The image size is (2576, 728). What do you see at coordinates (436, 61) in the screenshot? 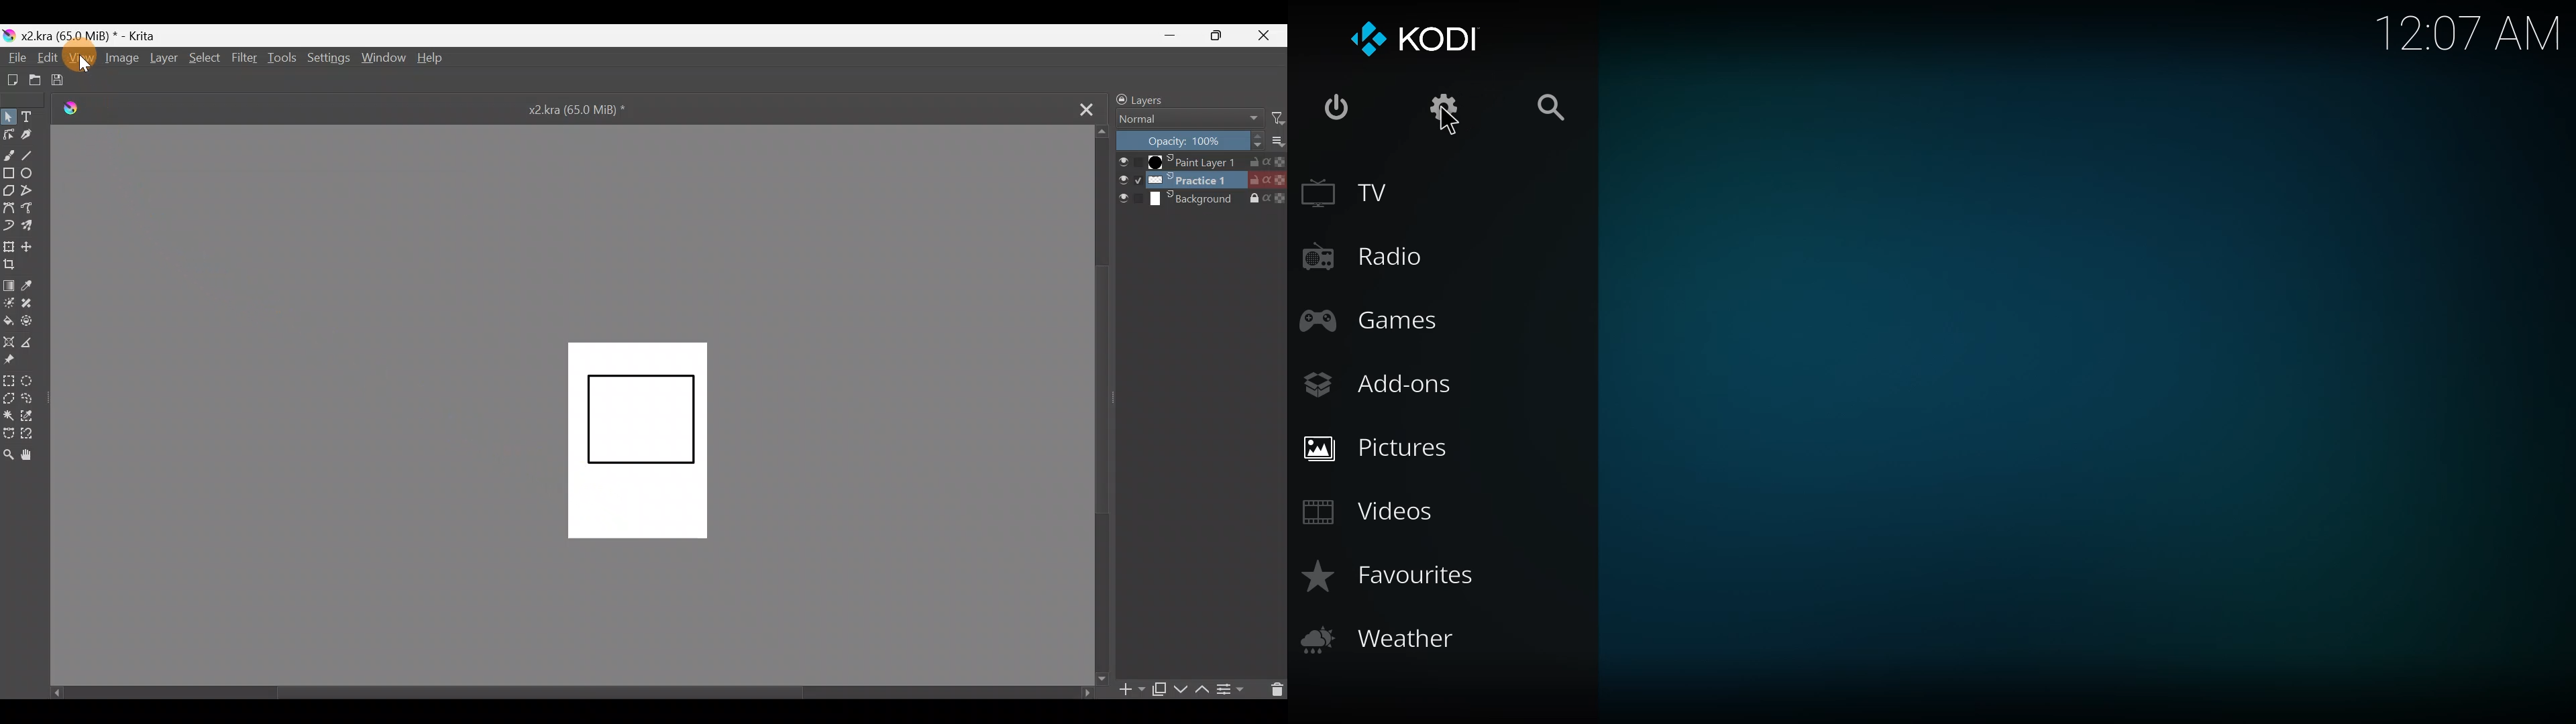
I see `Help` at bounding box center [436, 61].